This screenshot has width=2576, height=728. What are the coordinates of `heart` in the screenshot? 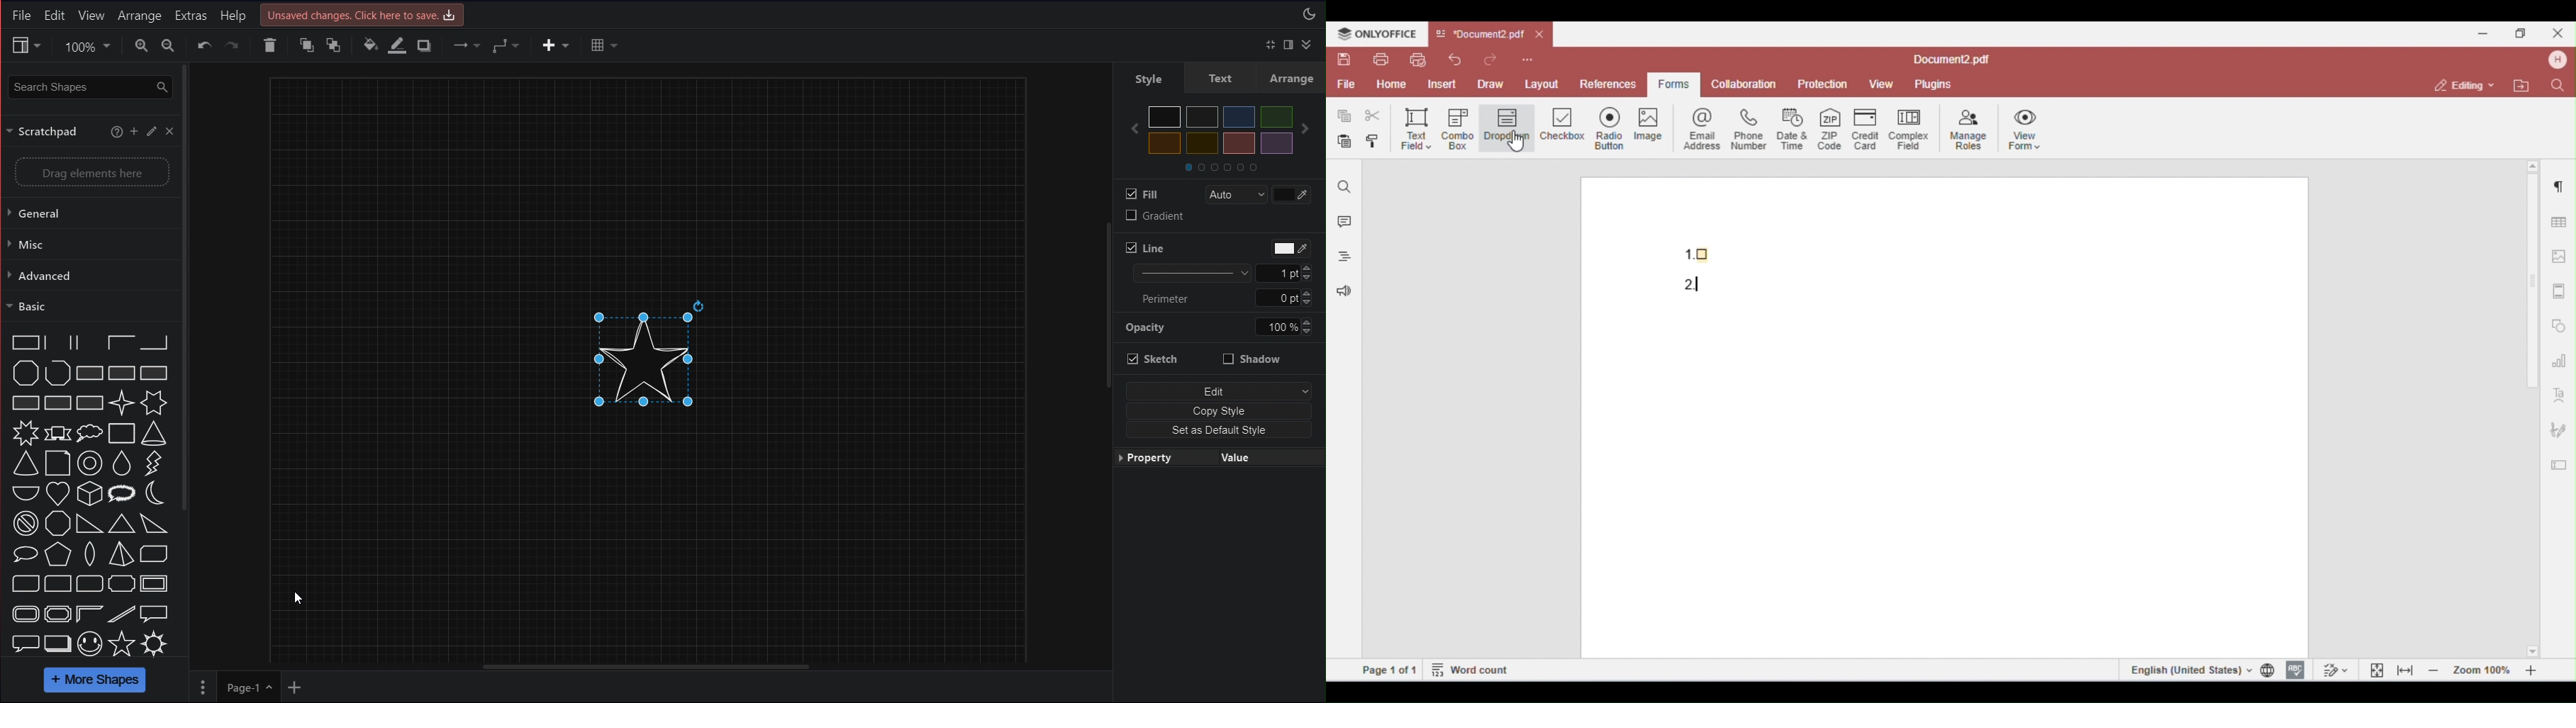 It's located at (57, 494).